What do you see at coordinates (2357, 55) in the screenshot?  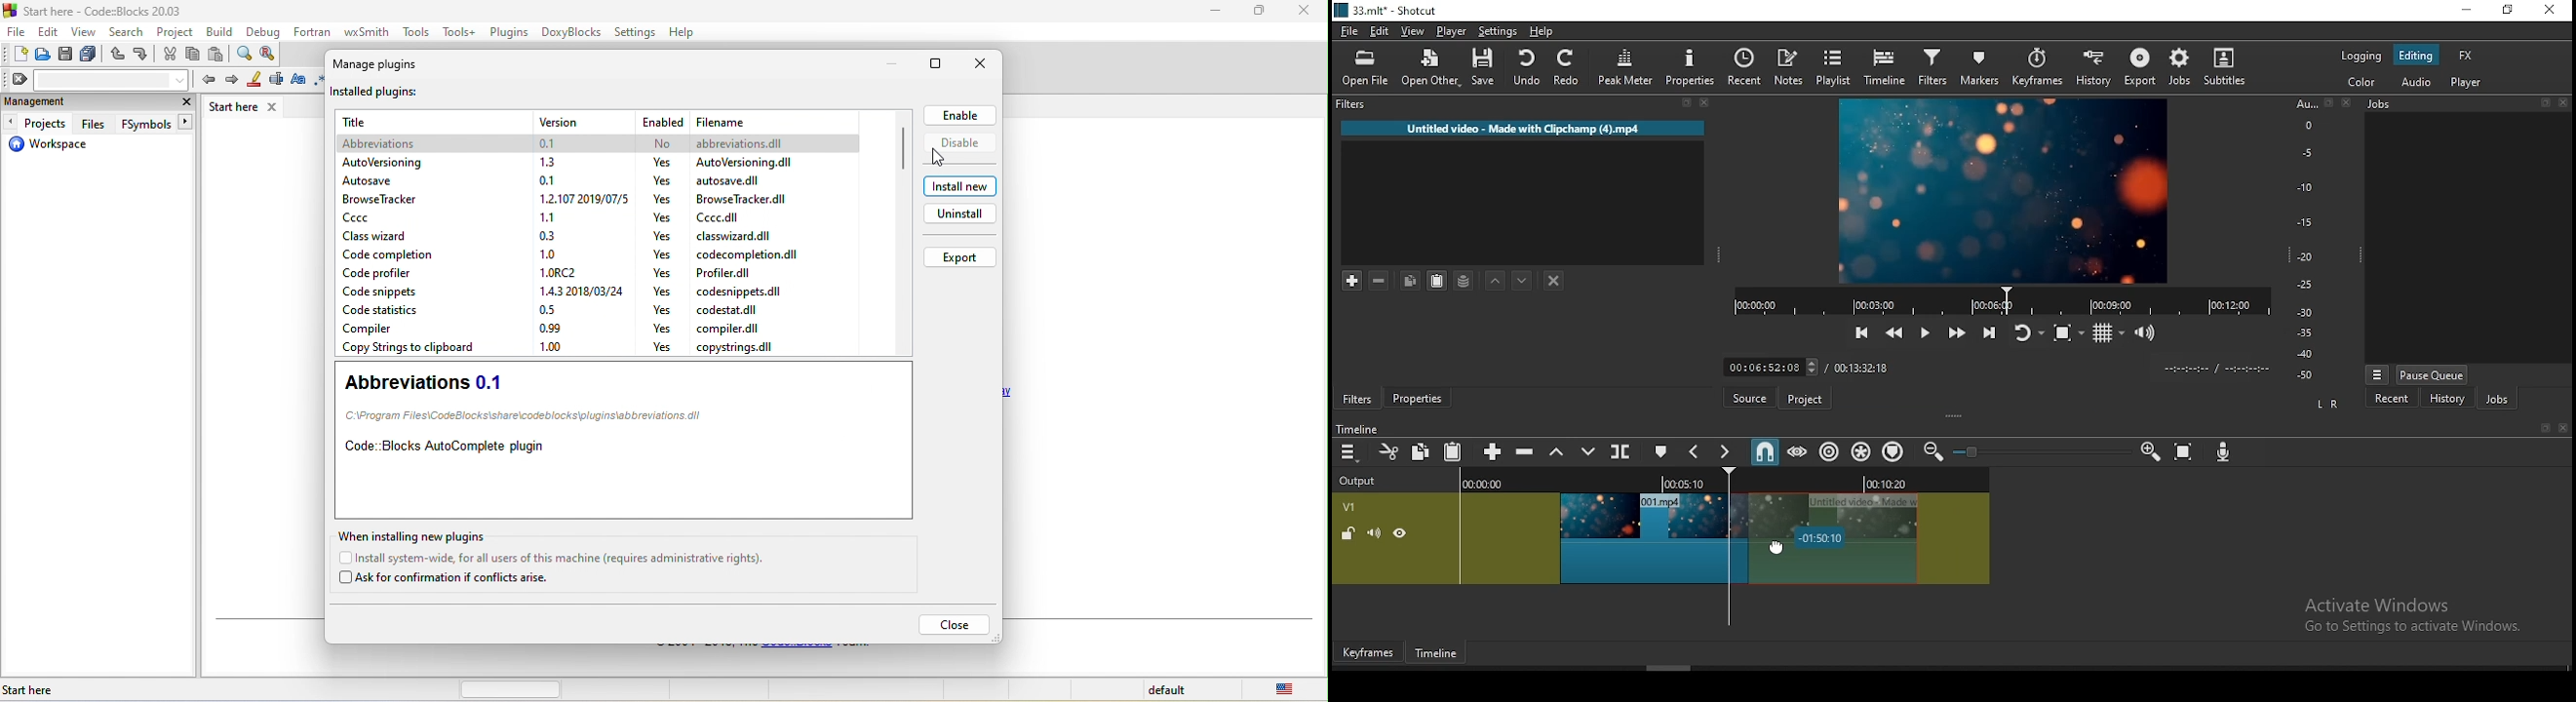 I see `logging` at bounding box center [2357, 55].